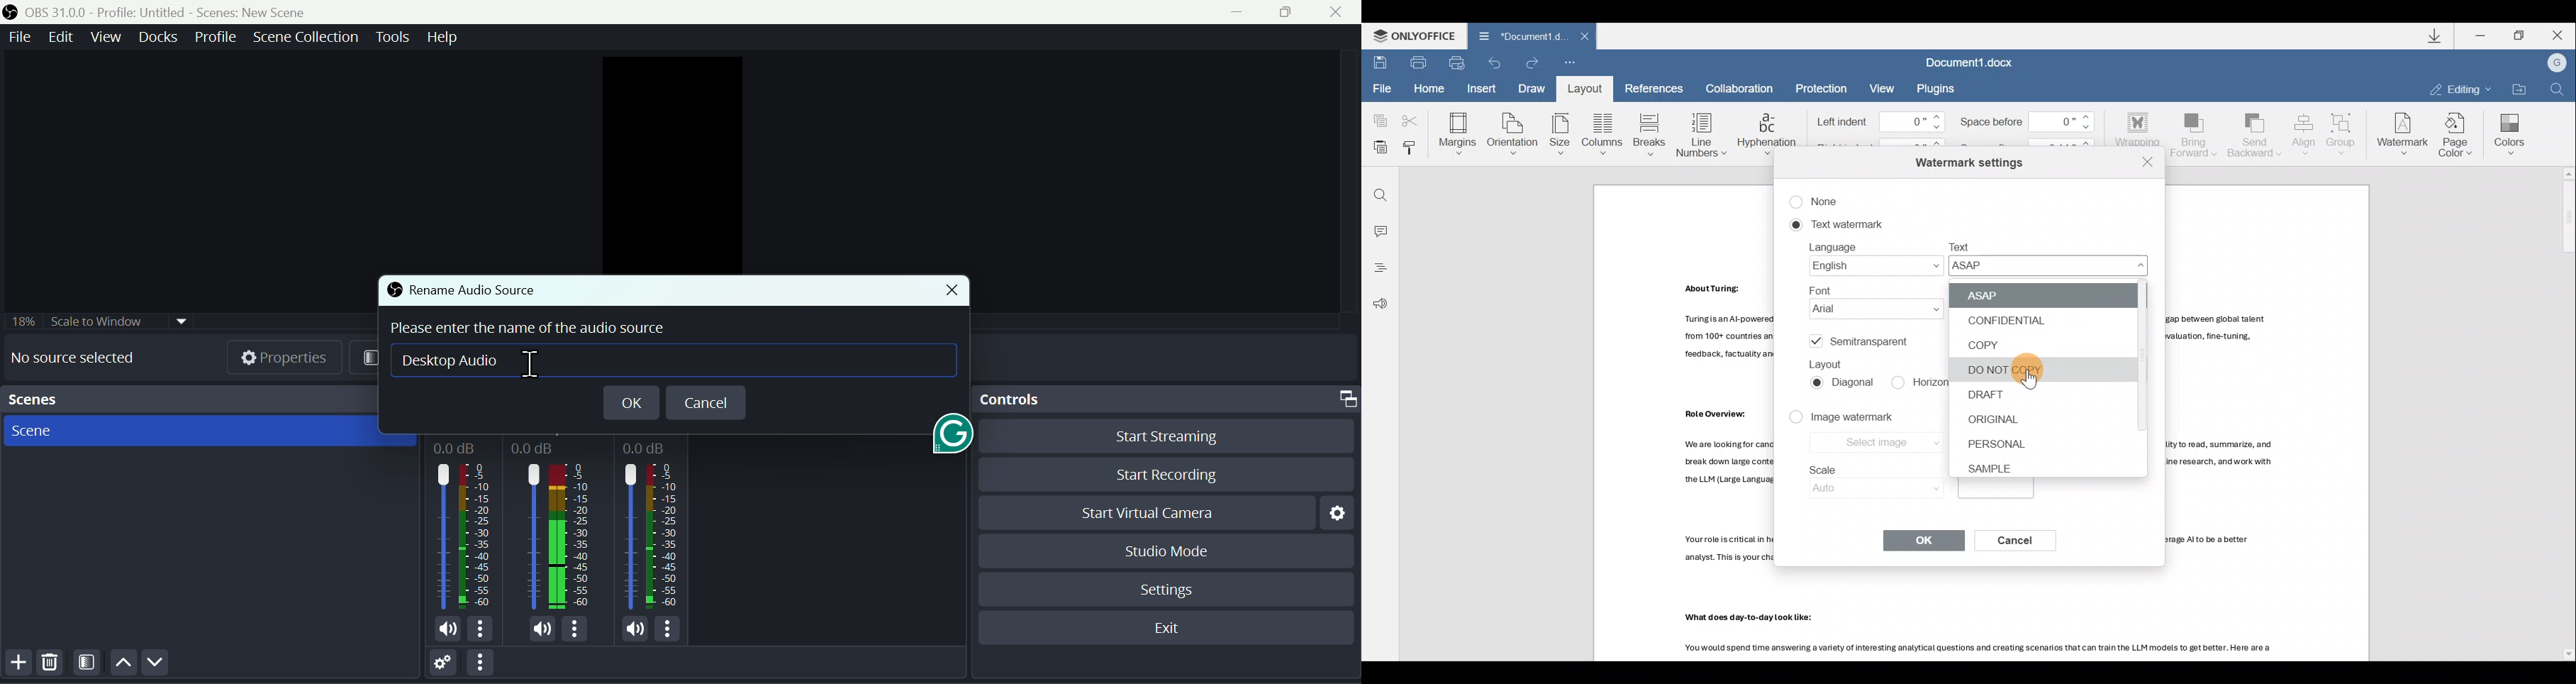 The width and height of the screenshot is (2576, 700). I want to click on Horizontal, so click(1922, 381).